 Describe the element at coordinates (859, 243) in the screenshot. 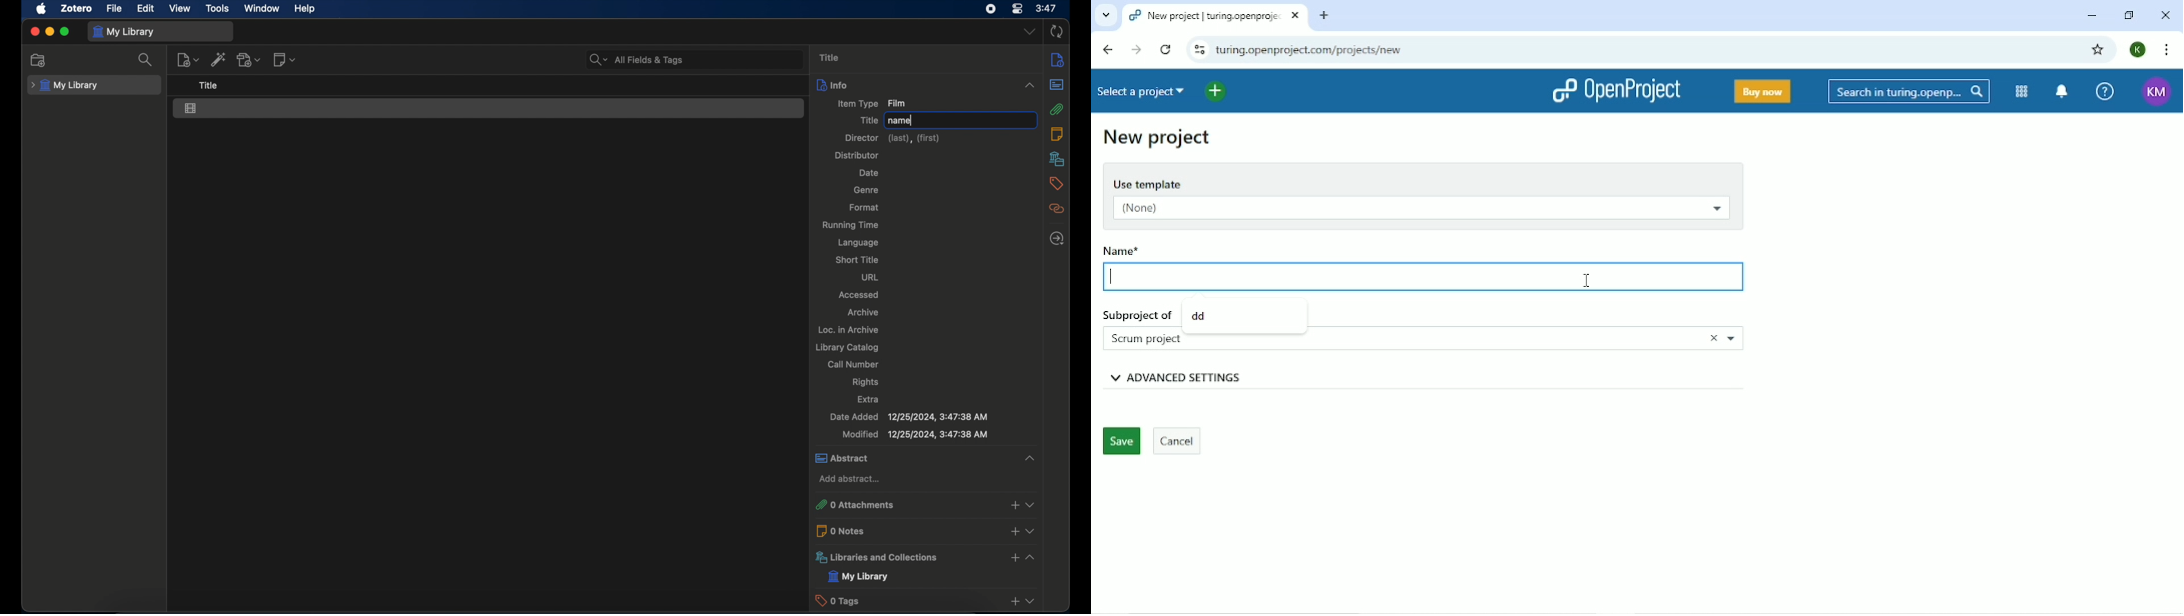

I see `language` at that location.